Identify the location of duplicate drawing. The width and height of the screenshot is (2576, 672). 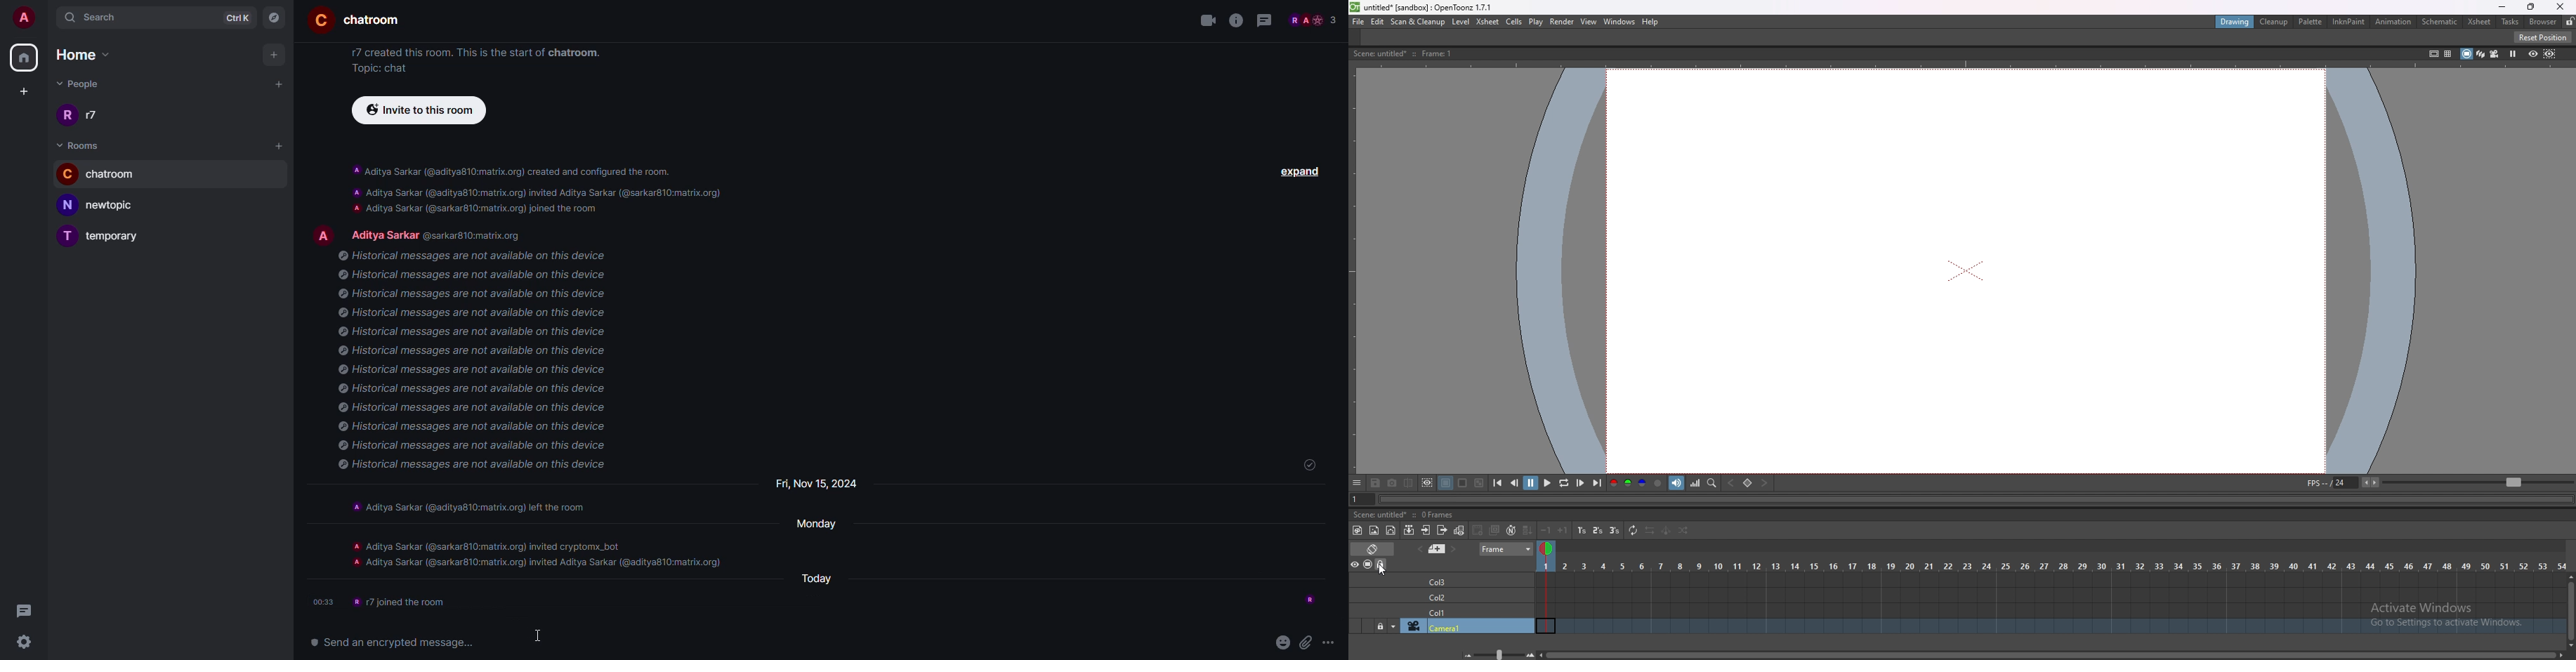
(1496, 530).